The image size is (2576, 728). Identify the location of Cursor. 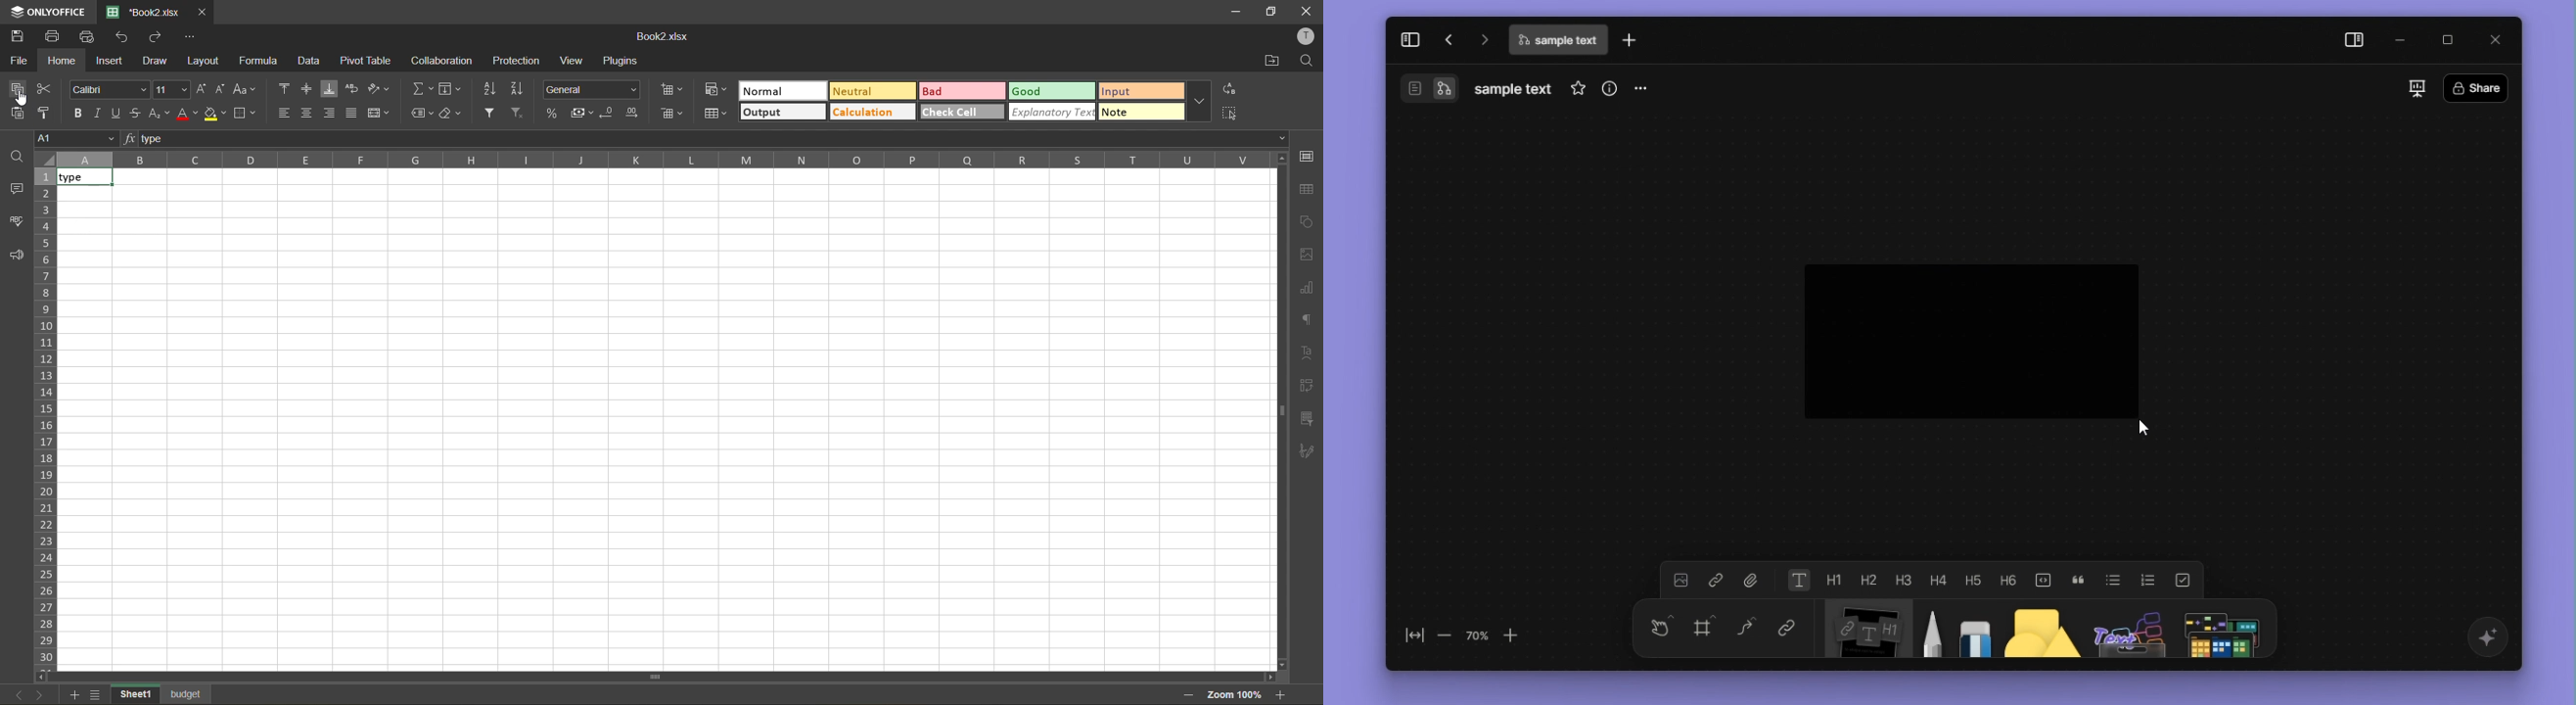
(21, 101).